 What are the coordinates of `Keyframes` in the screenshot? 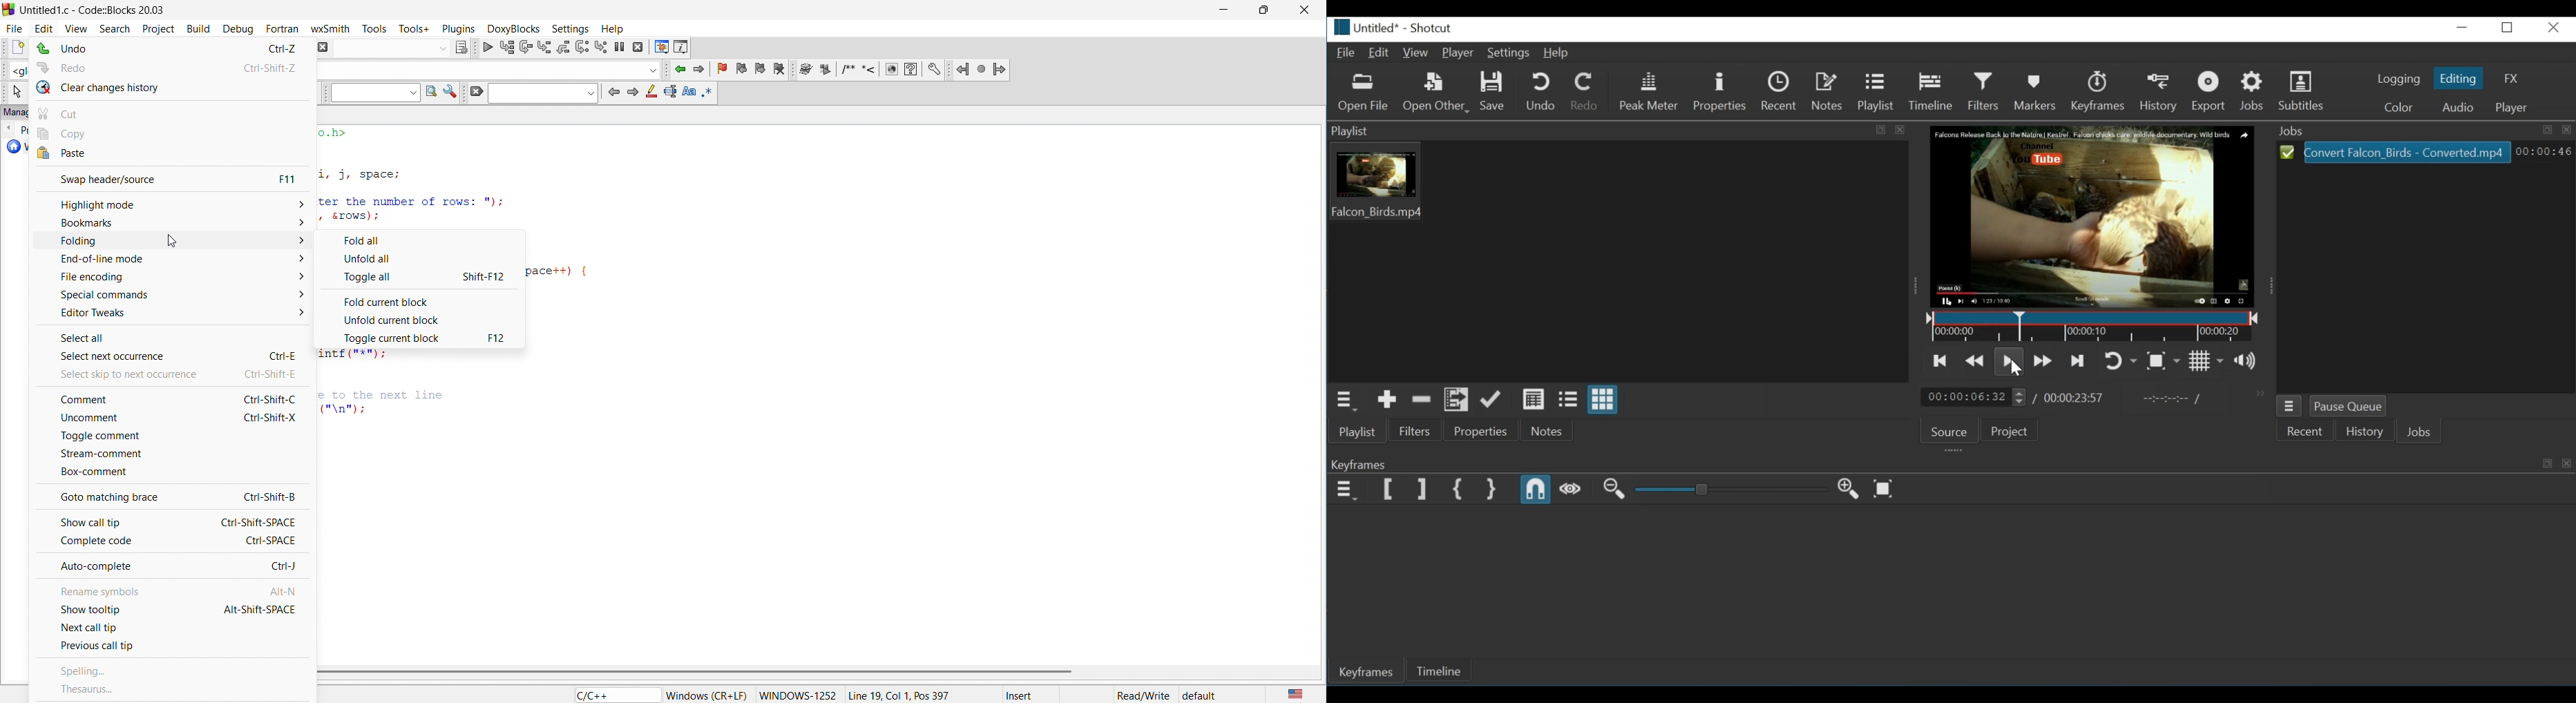 It's located at (2098, 91).